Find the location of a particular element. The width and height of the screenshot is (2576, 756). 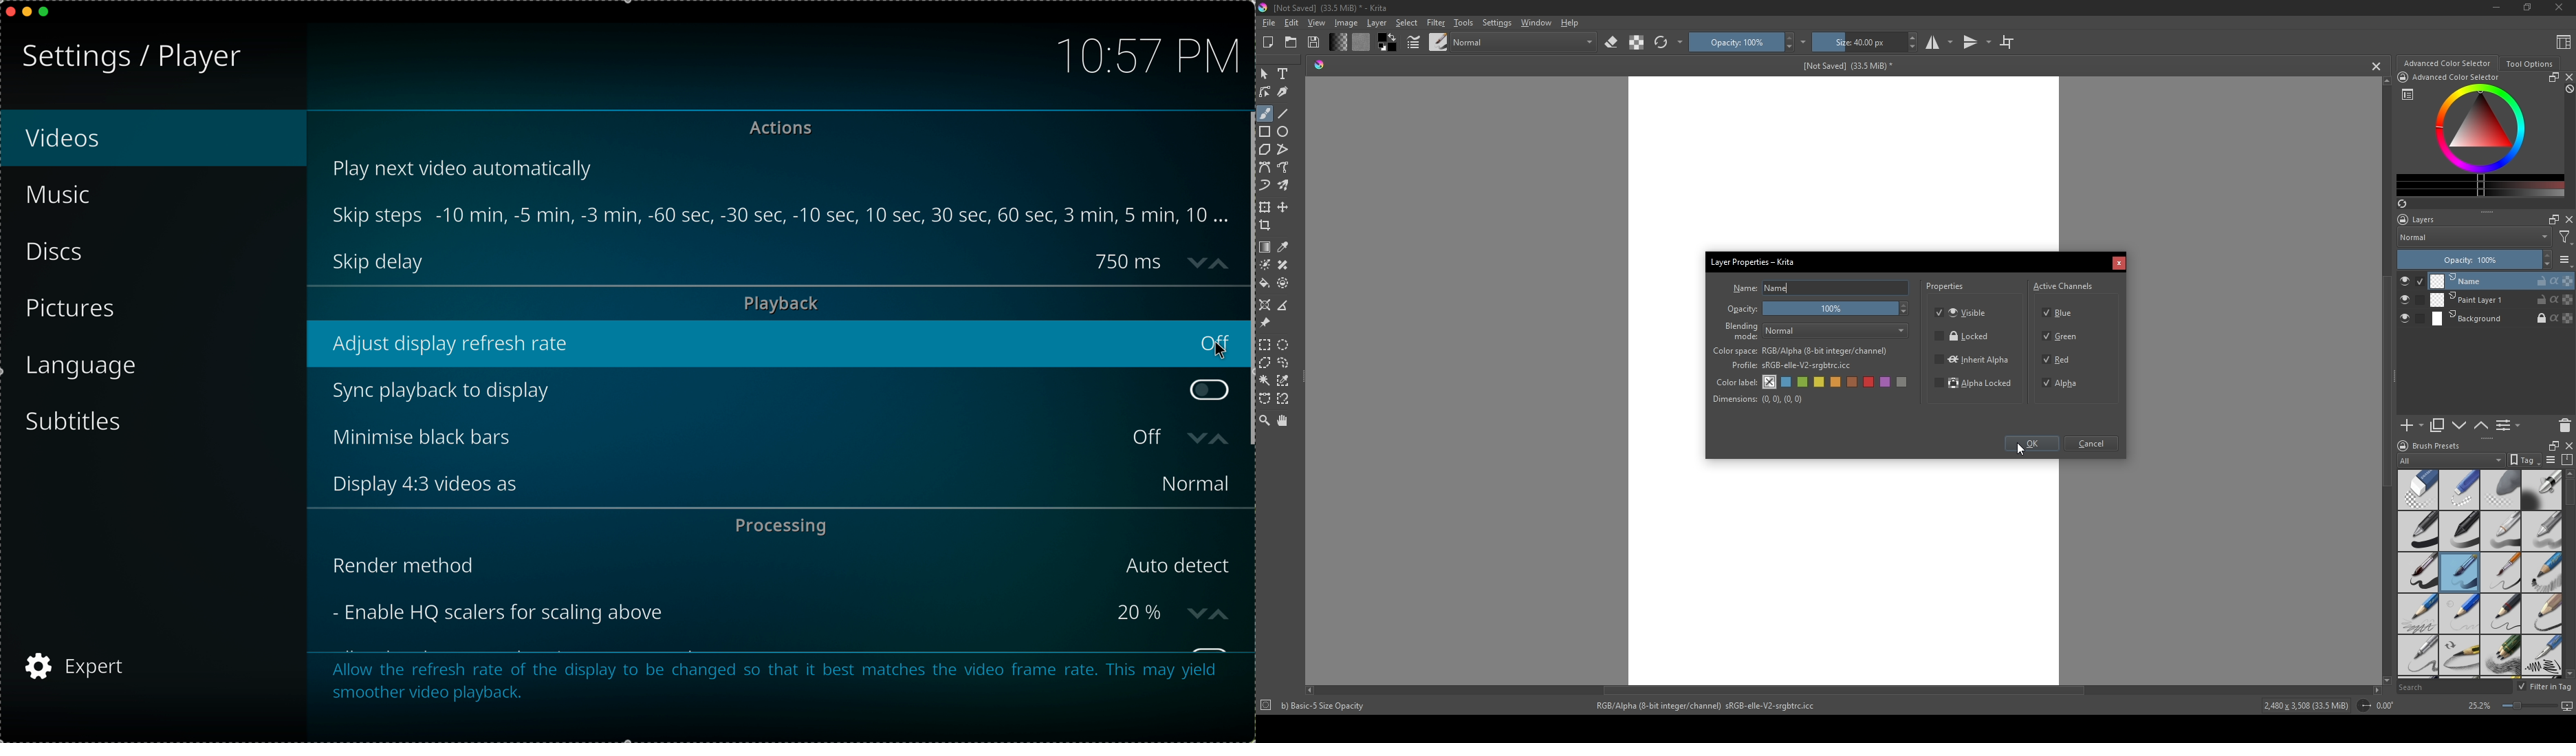

thin brush is located at coordinates (2500, 573).